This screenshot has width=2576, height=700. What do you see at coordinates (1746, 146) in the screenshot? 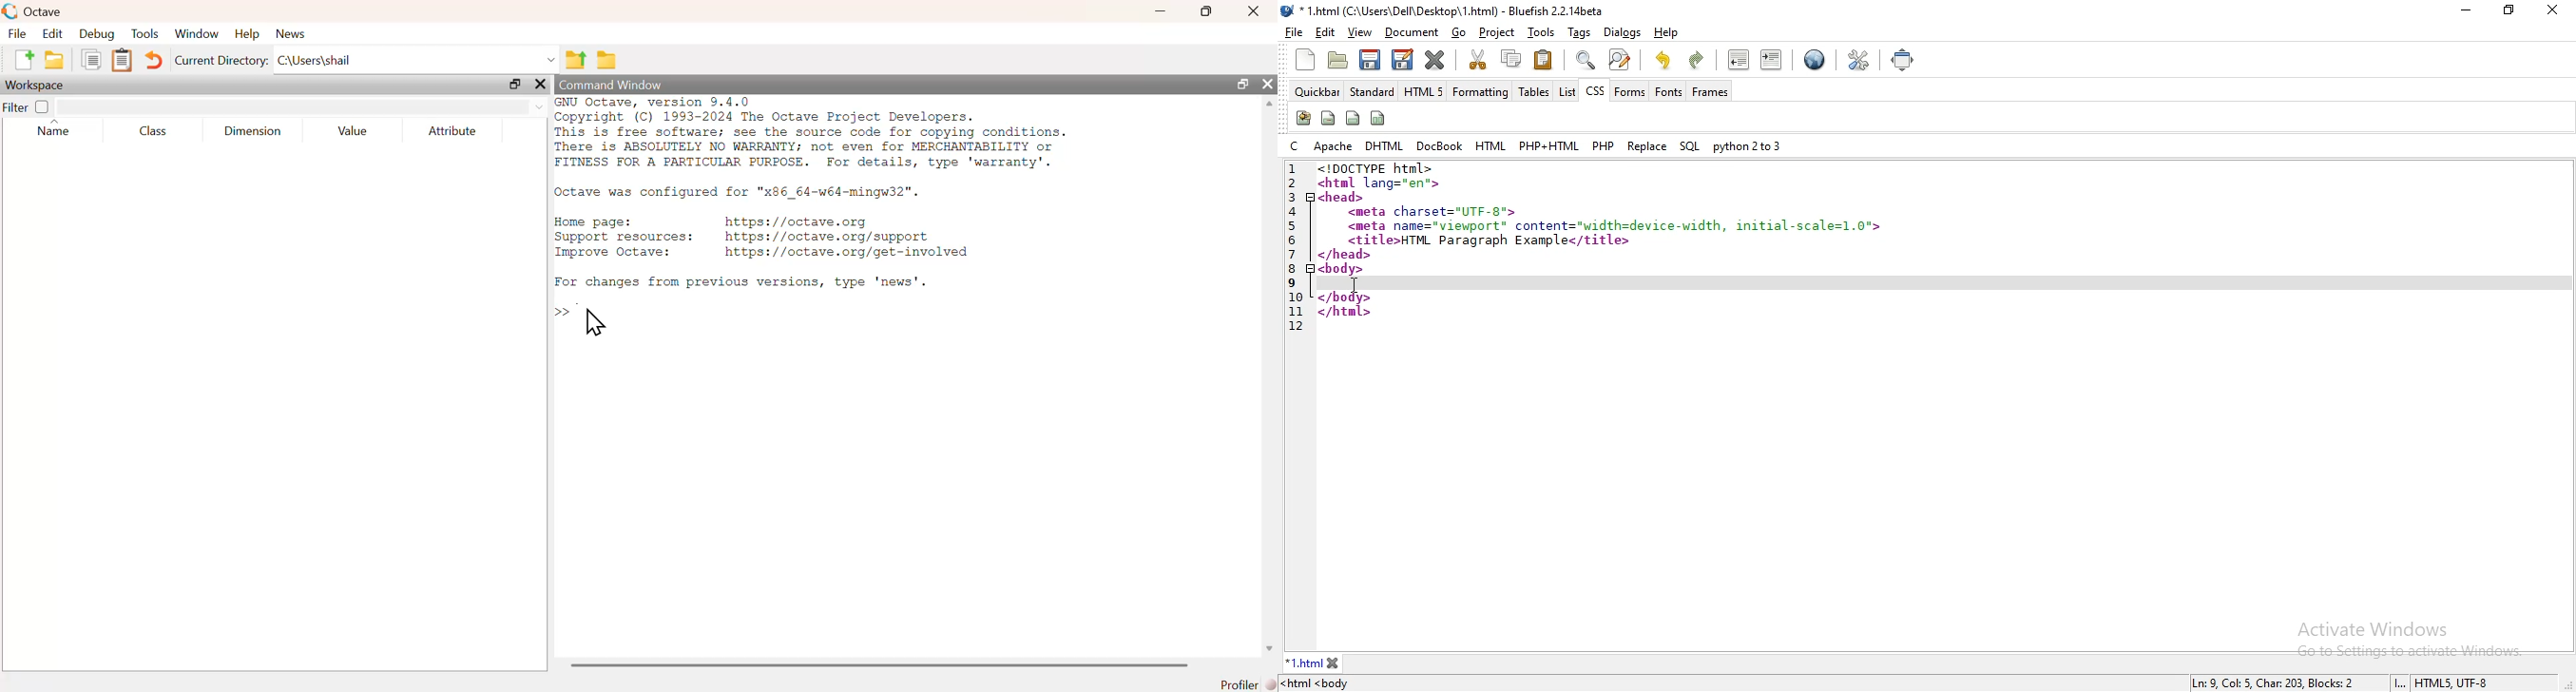
I see `python 2 to 3` at bounding box center [1746, 146].